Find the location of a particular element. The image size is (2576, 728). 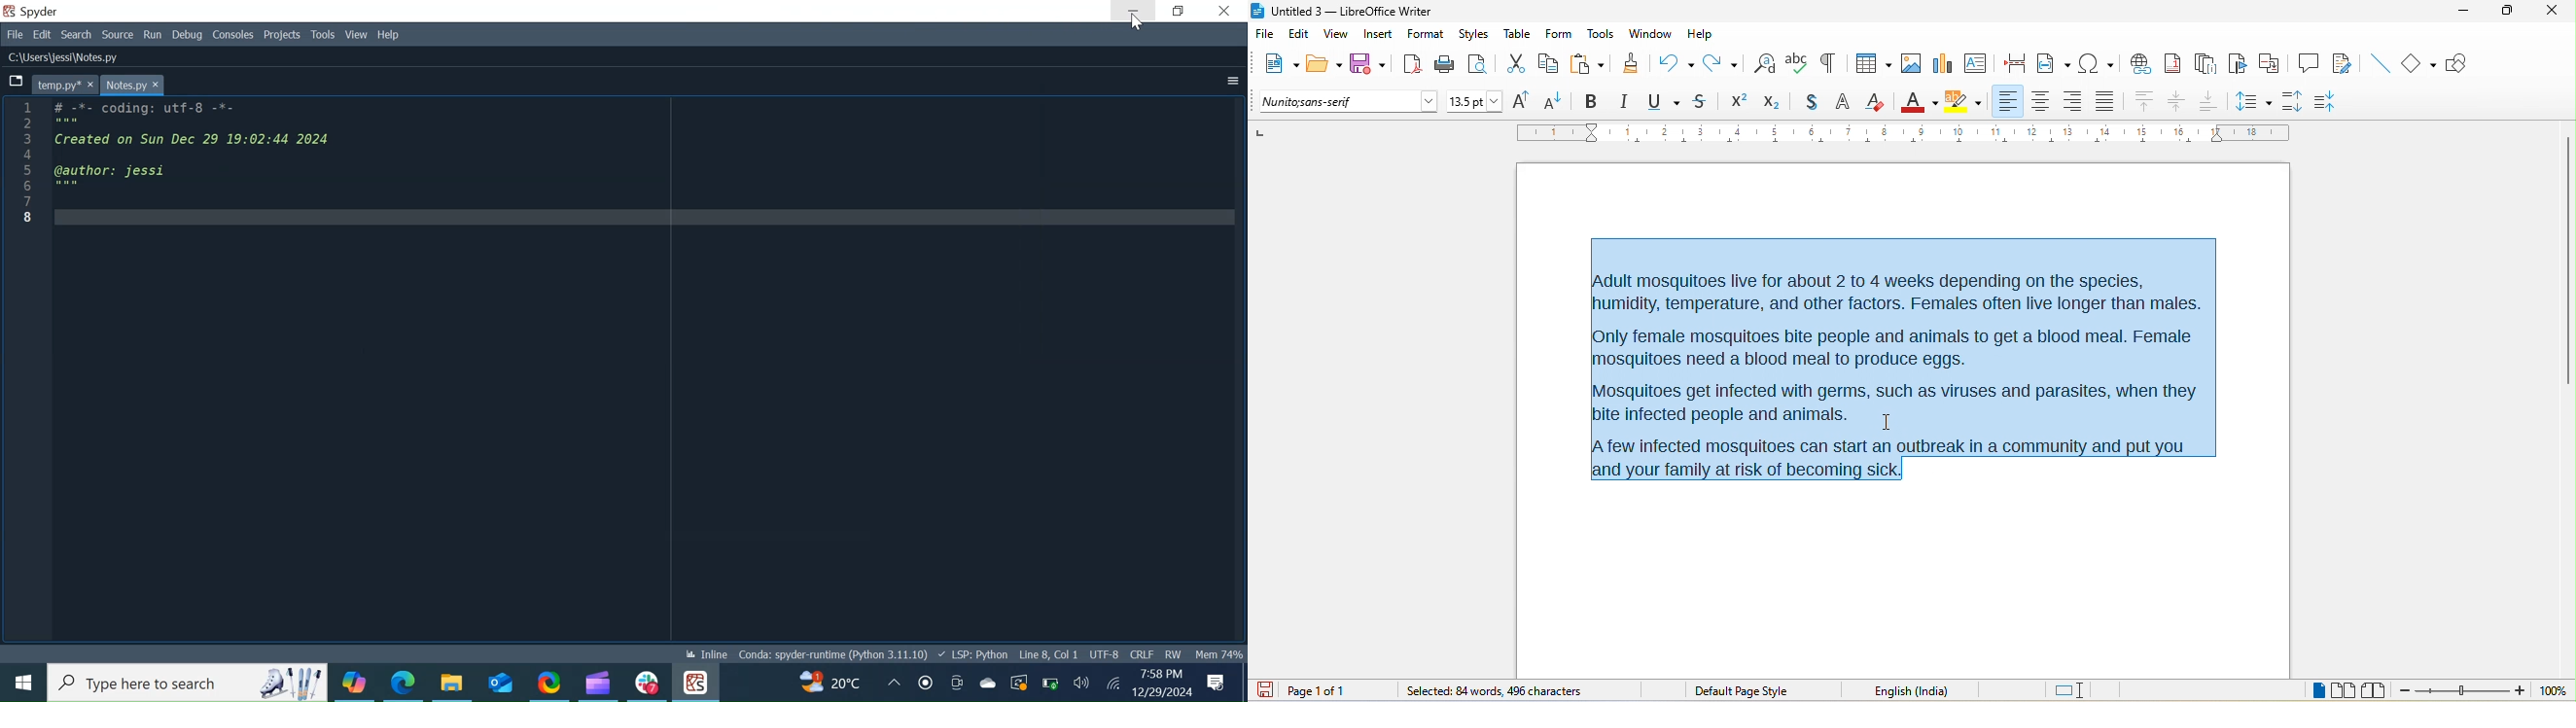

Speaker is located at coordinates (1083, 683).